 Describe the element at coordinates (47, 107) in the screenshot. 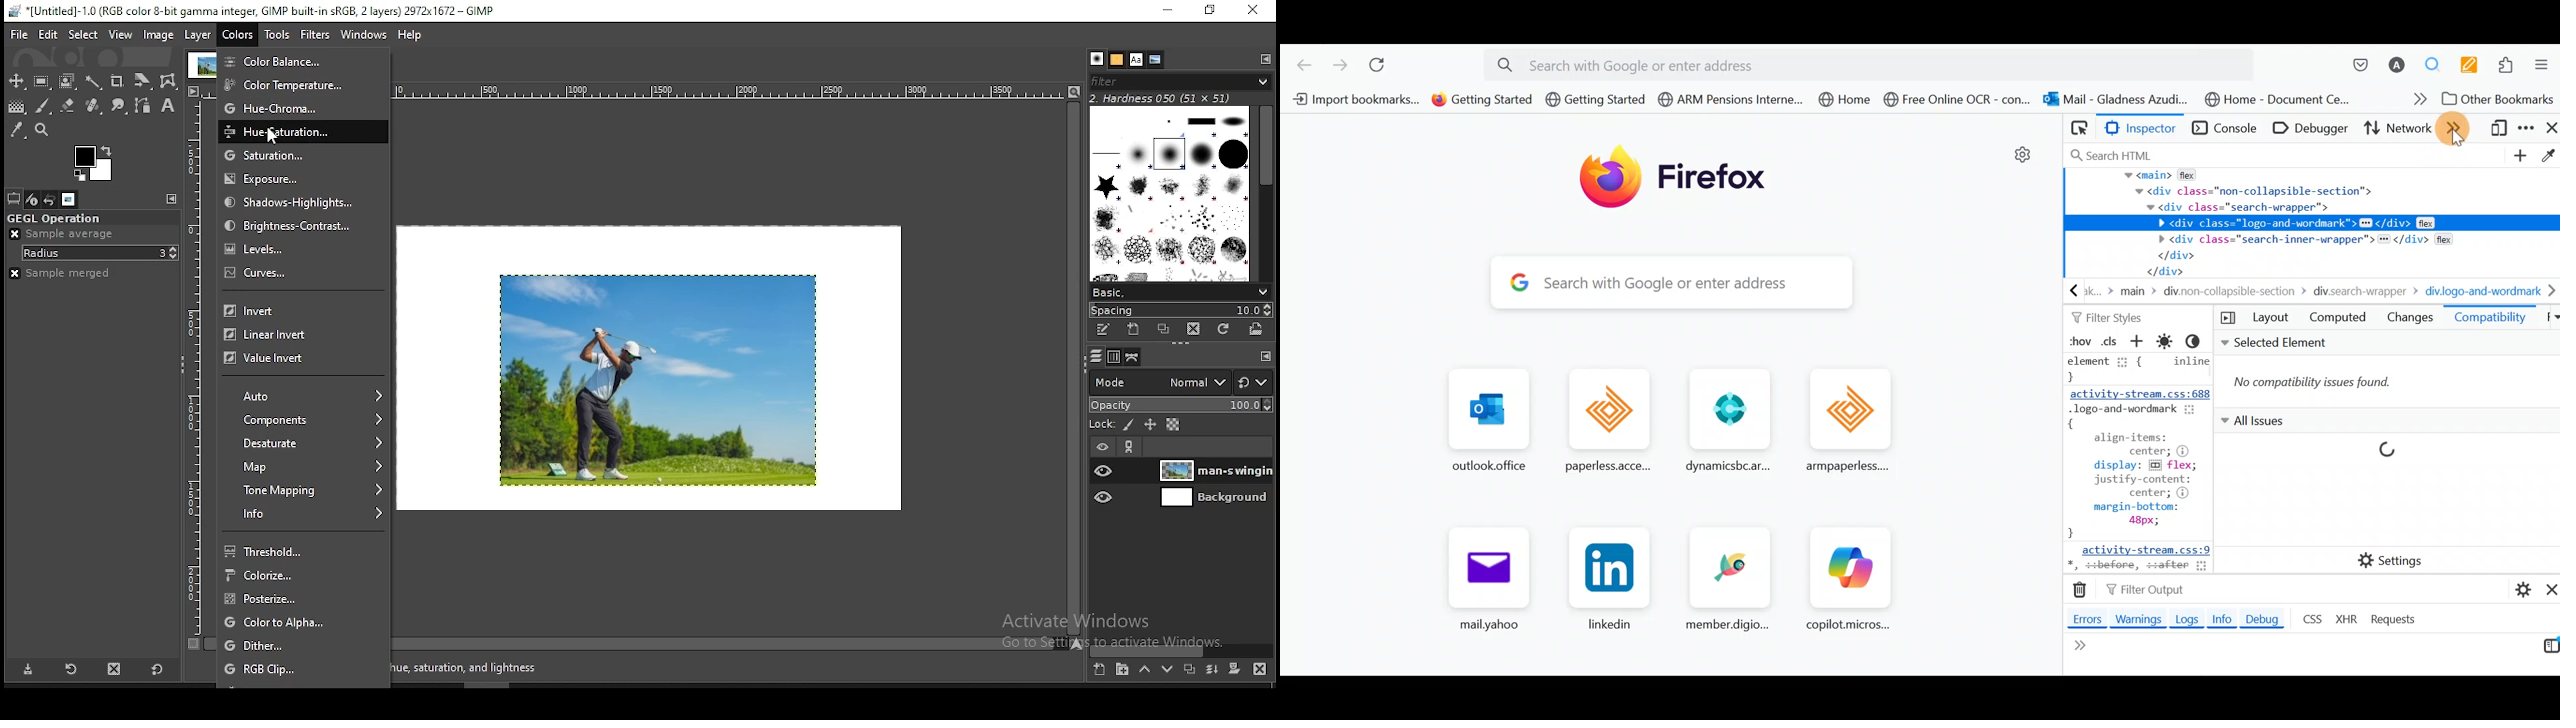

I see `brush tool` at that location.